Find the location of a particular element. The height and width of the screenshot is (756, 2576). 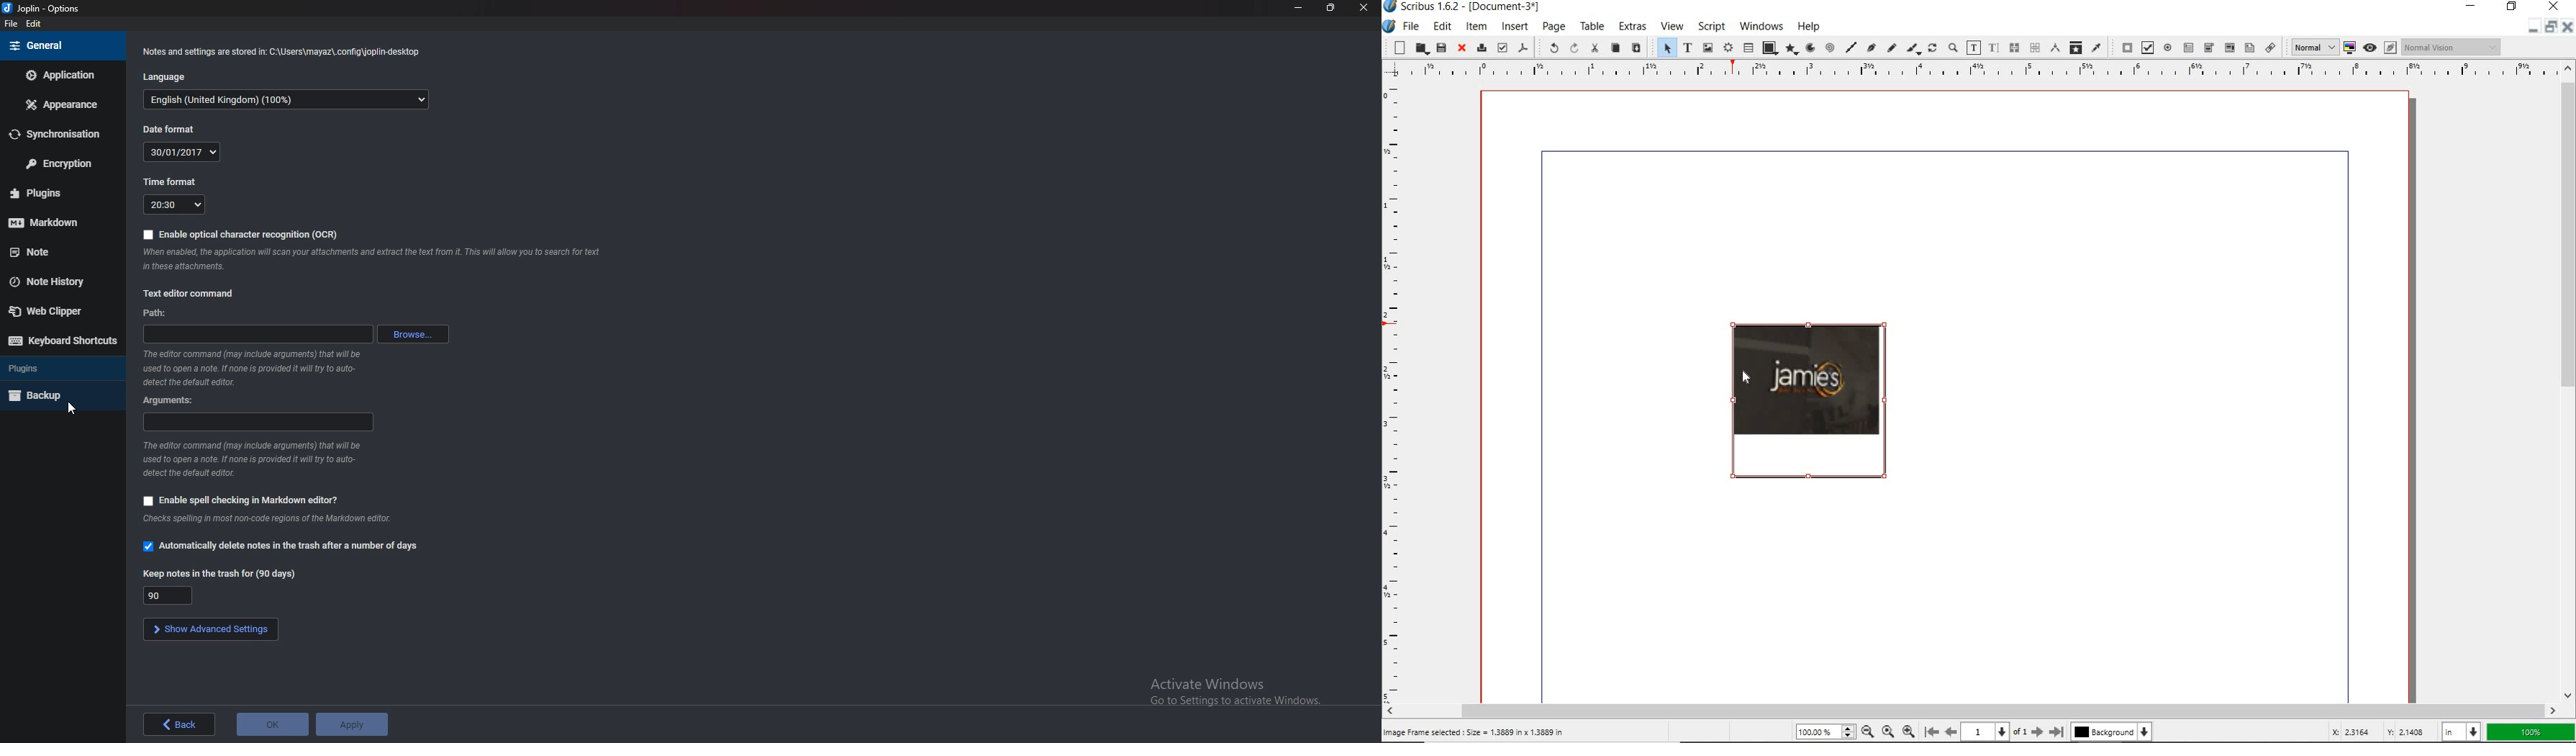

edit contents of frame is located at coordinates (1973, 47).